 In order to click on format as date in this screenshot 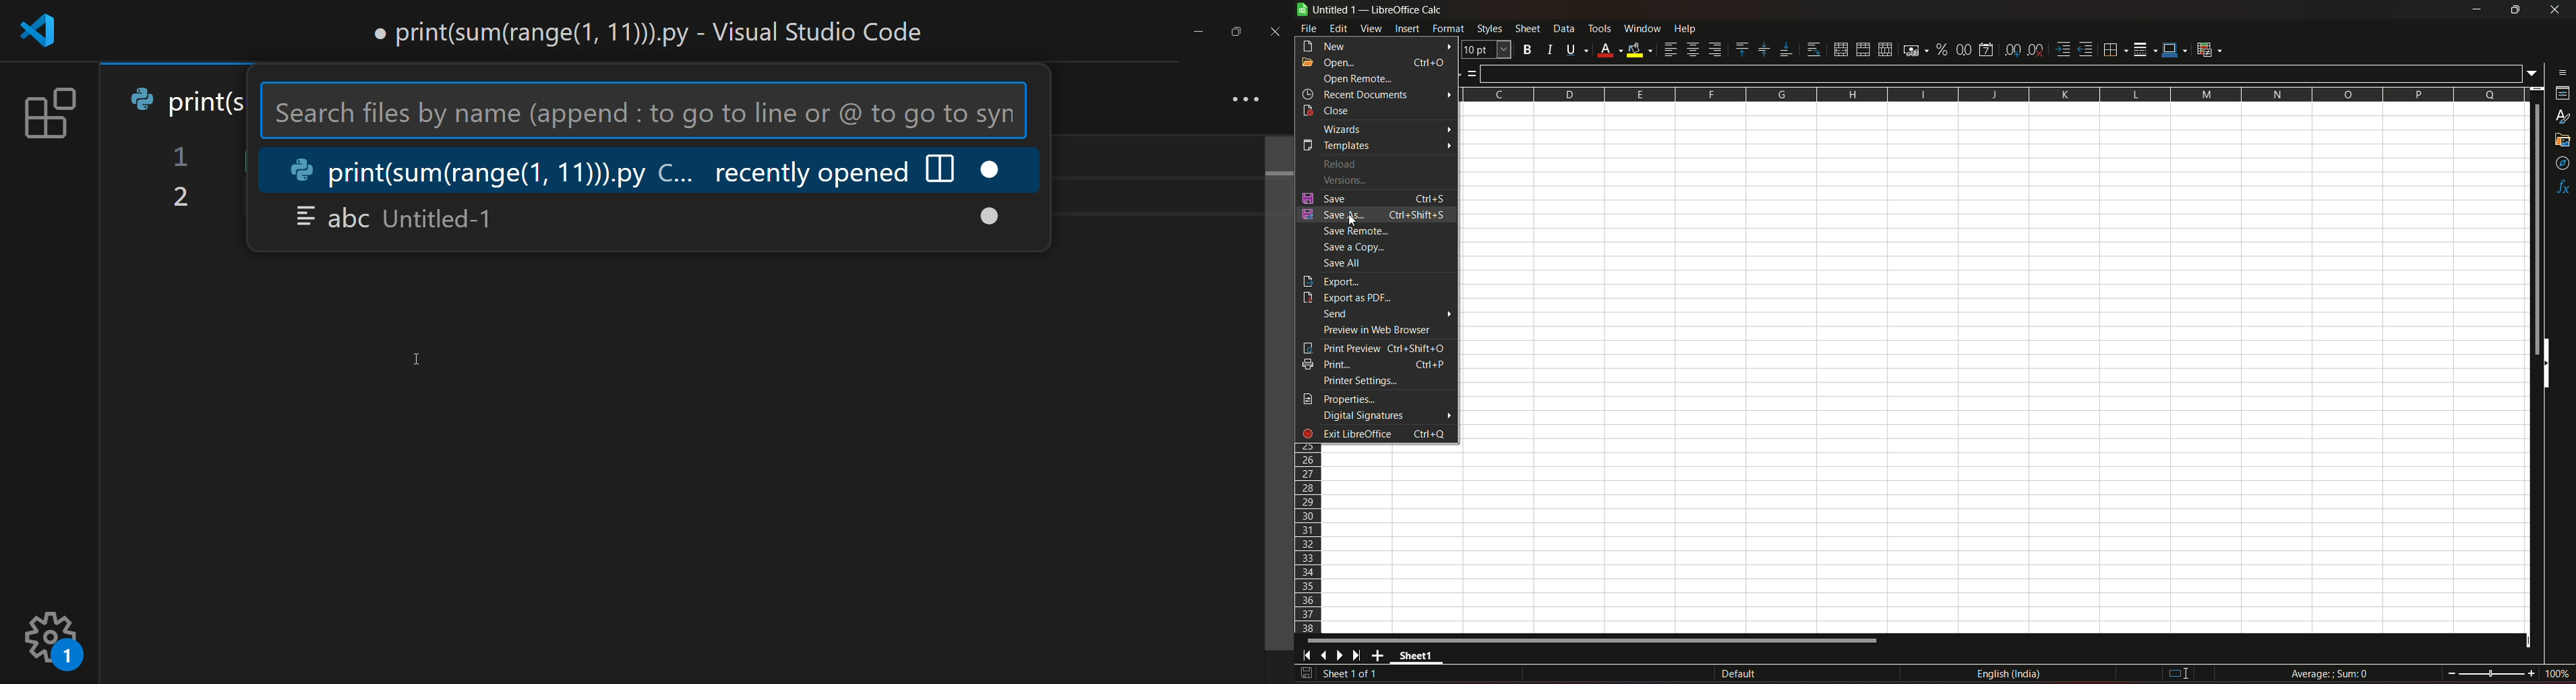, I will do `click(1988, 49)`.